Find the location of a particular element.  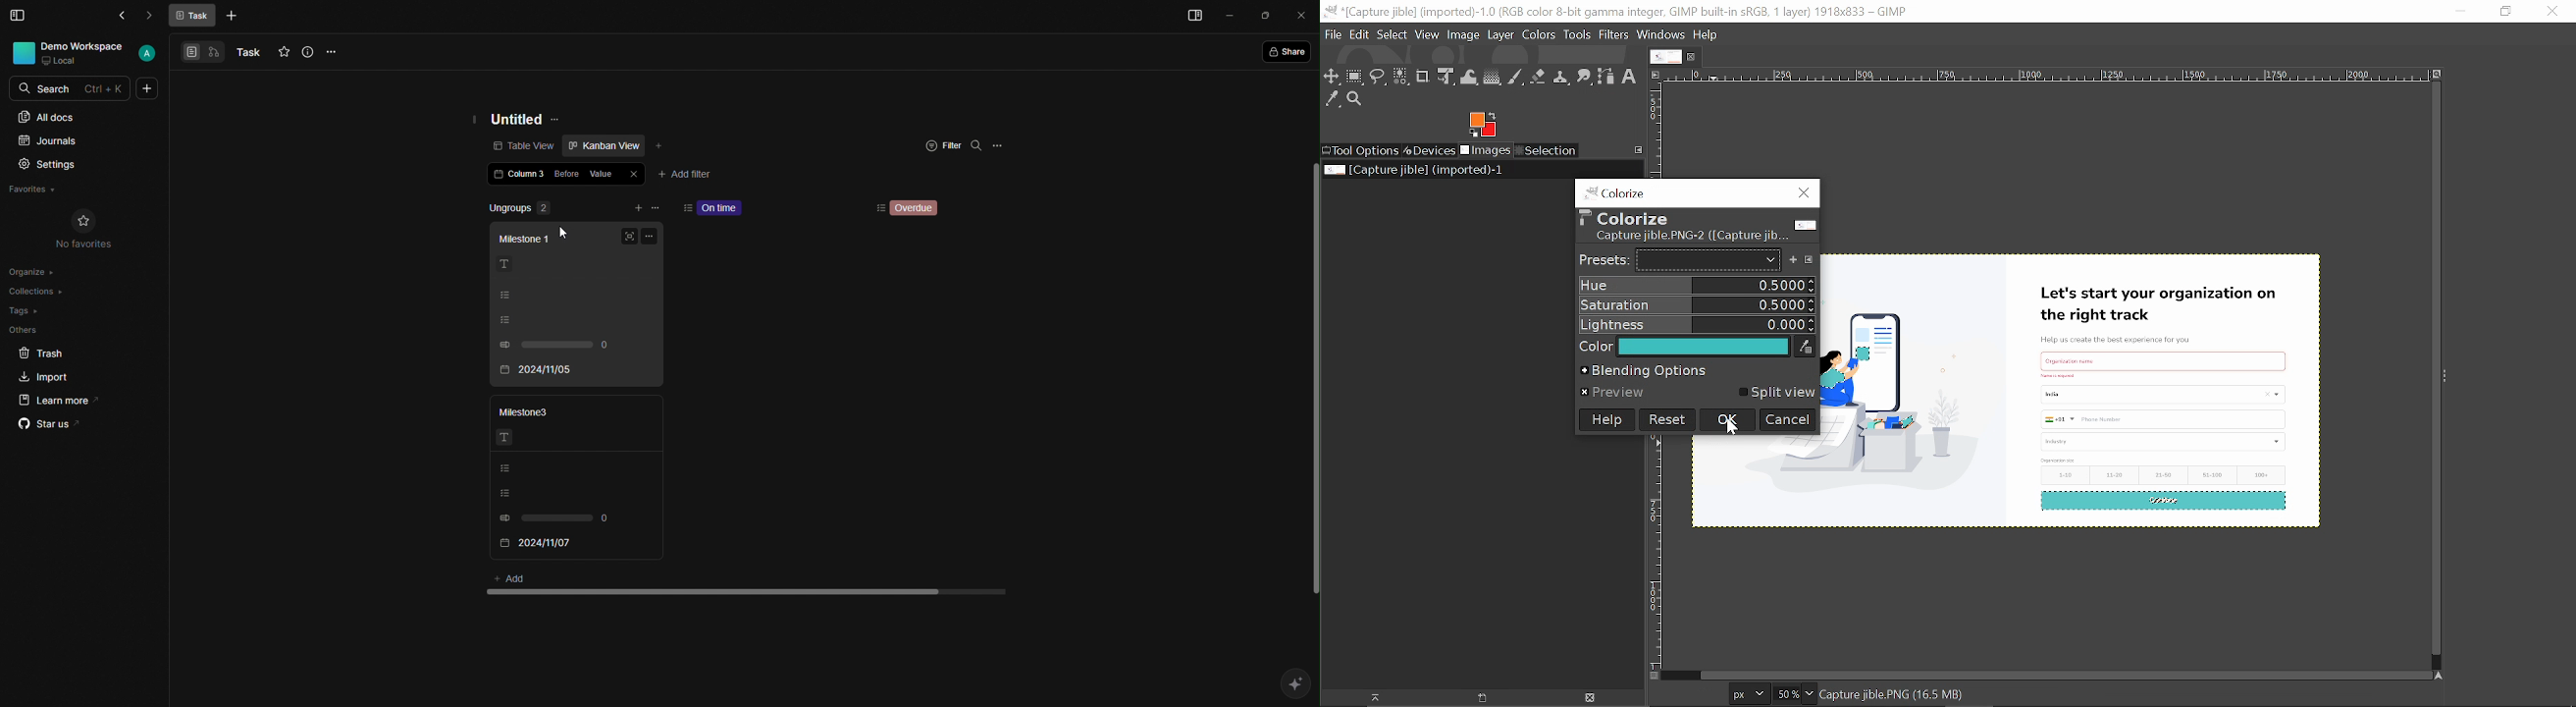

Configure this tab is located at coordinates (1639, 149).